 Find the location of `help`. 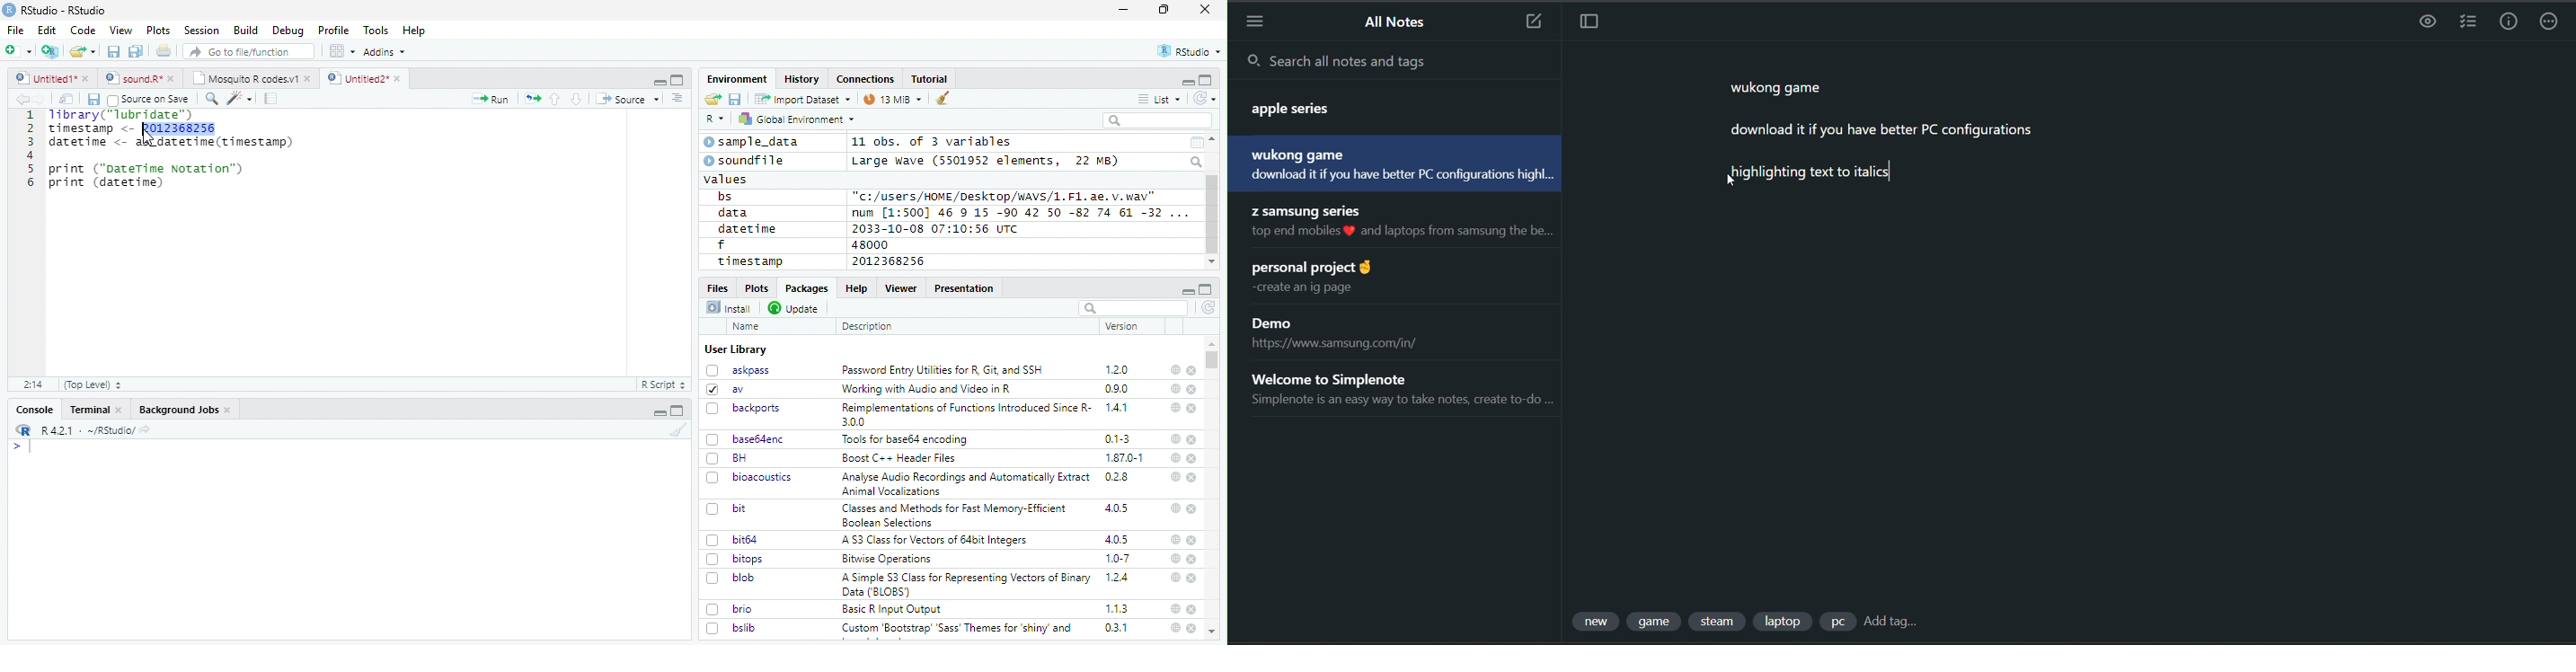

help is located at coordinates (1173, 476).